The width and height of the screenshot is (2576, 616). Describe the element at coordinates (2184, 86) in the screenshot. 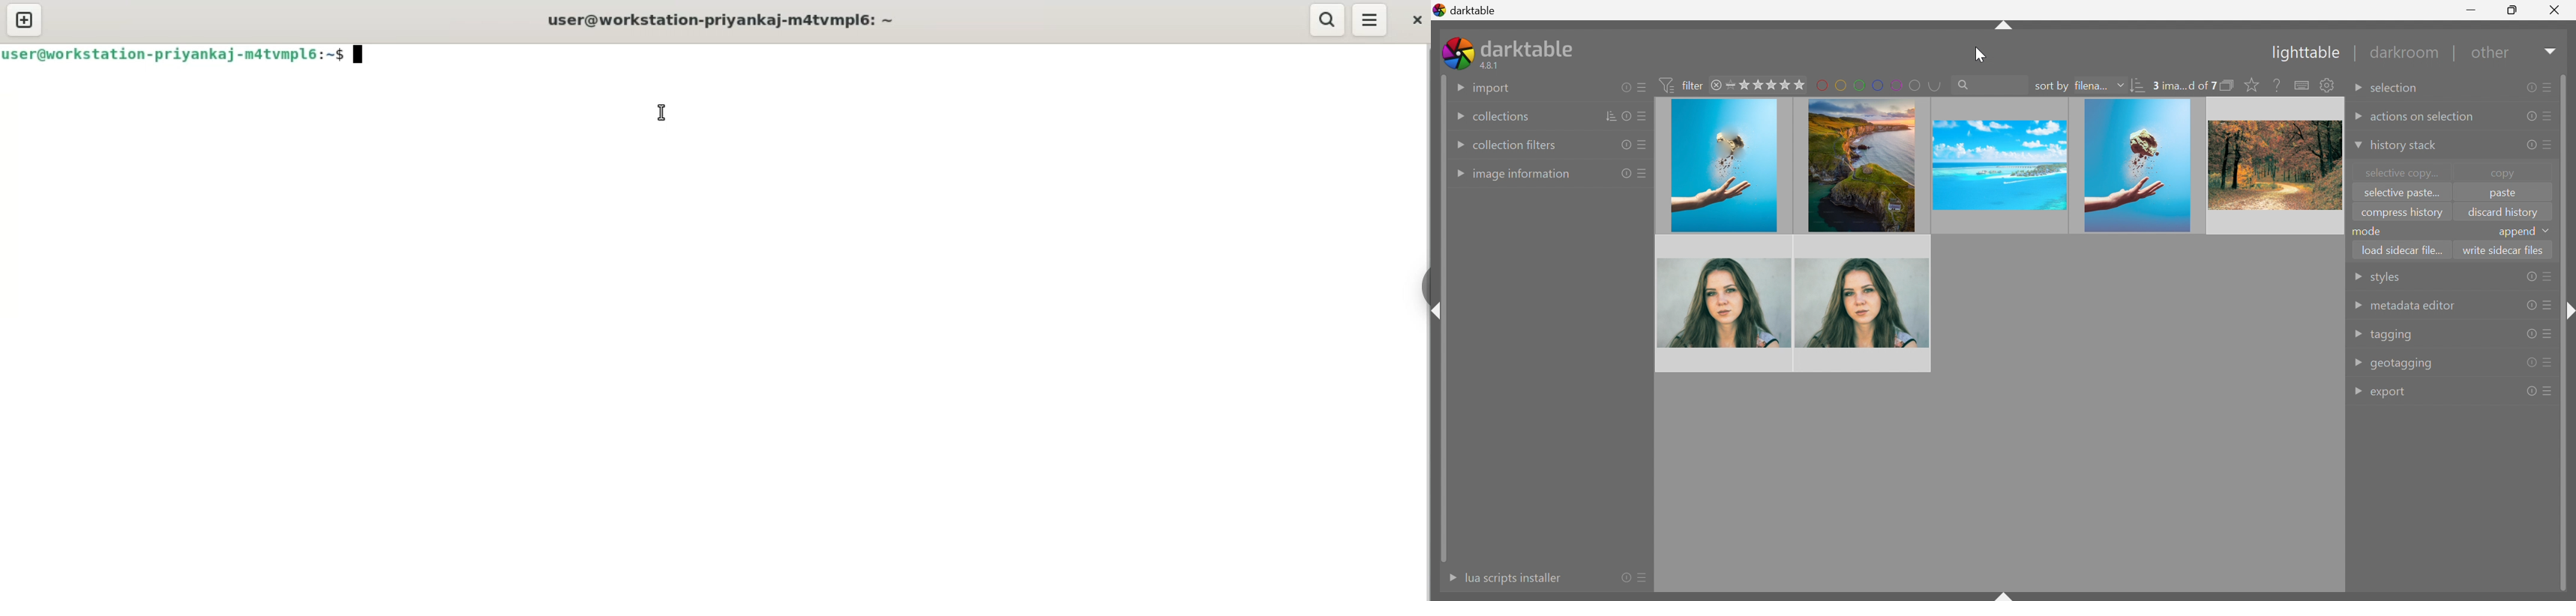

I see `0 ima...d of 7` at that location.